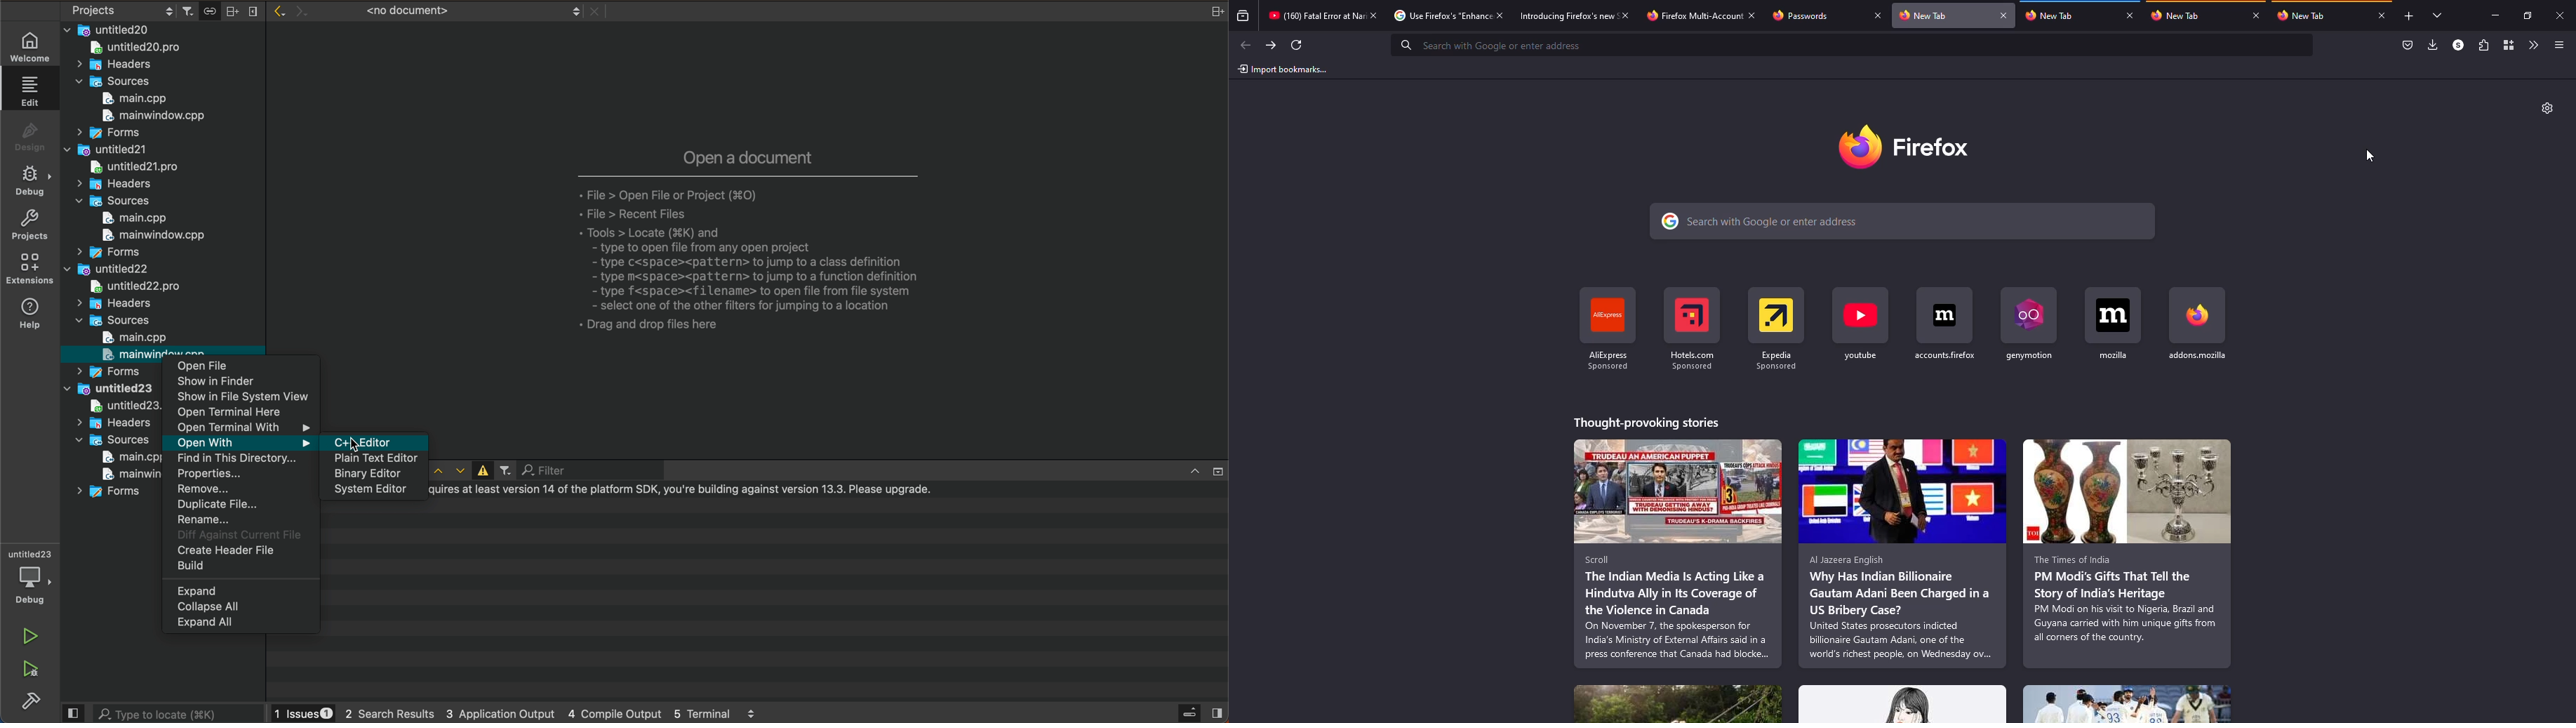 Image resolution: width=2576 pixels, height=728 pixels. What do you see at coordinates (2129, 15) in the screenshot?
I see `close` at bounding box center [2129, 15].